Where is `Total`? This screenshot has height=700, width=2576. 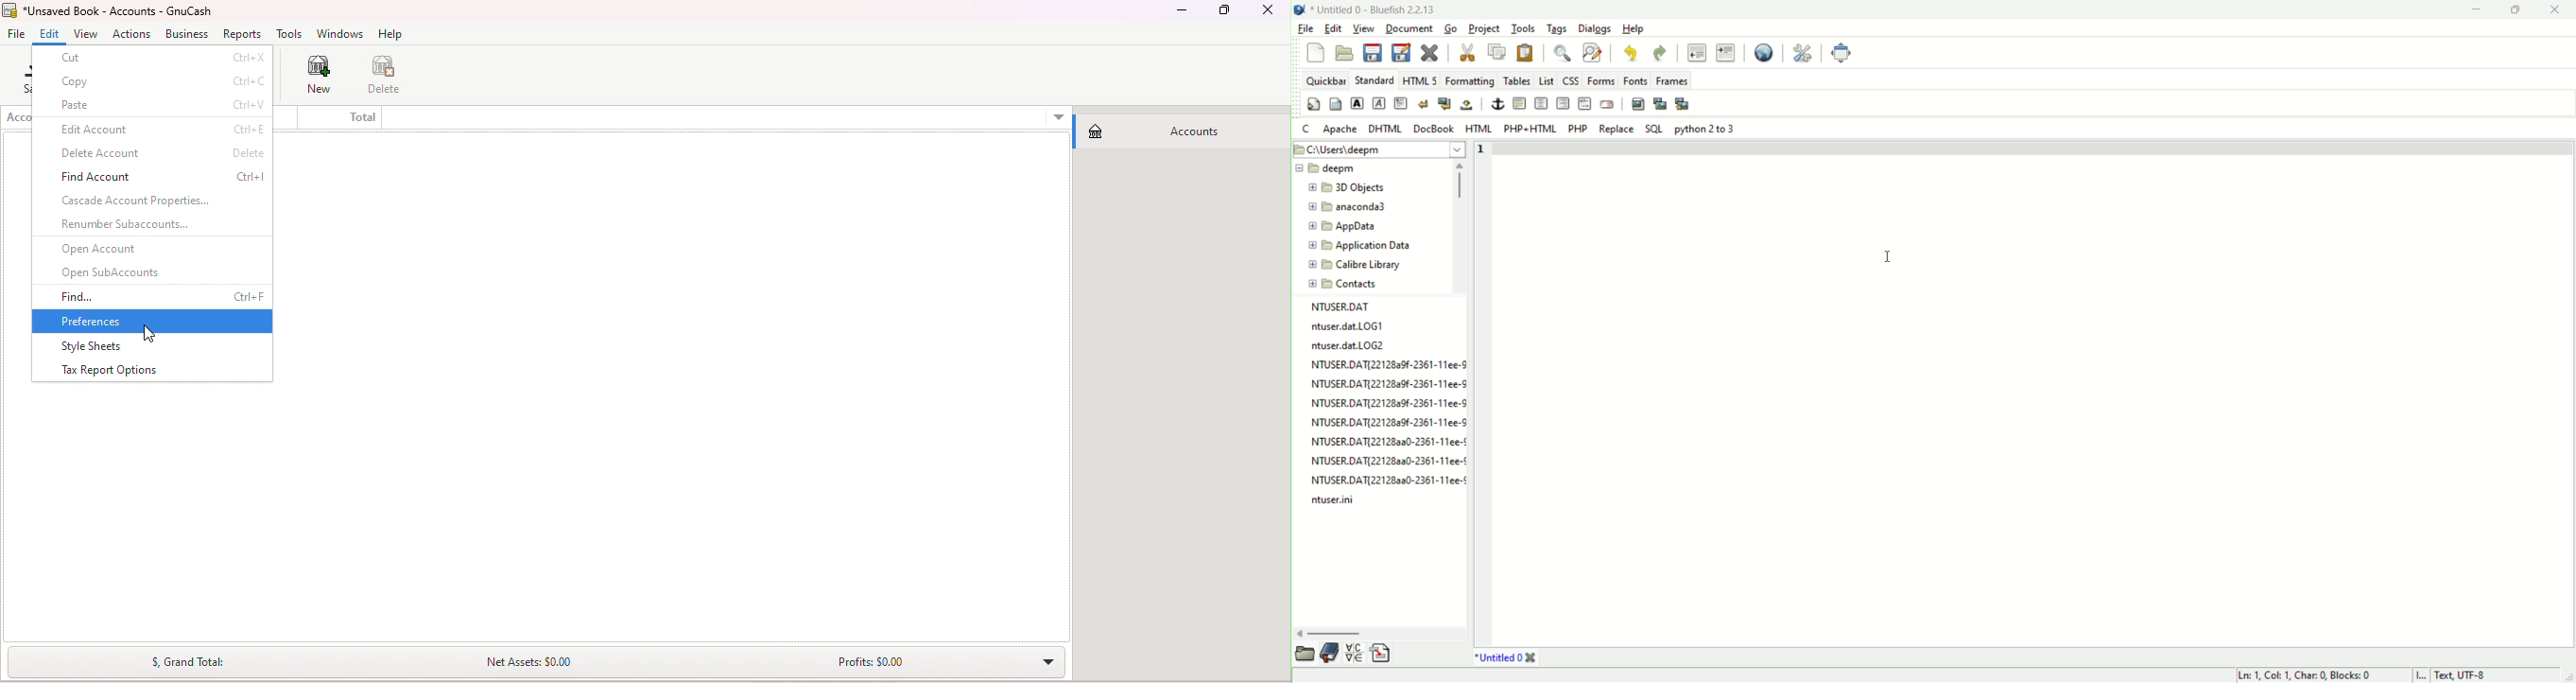
Total is located at coordinates (348, 117).